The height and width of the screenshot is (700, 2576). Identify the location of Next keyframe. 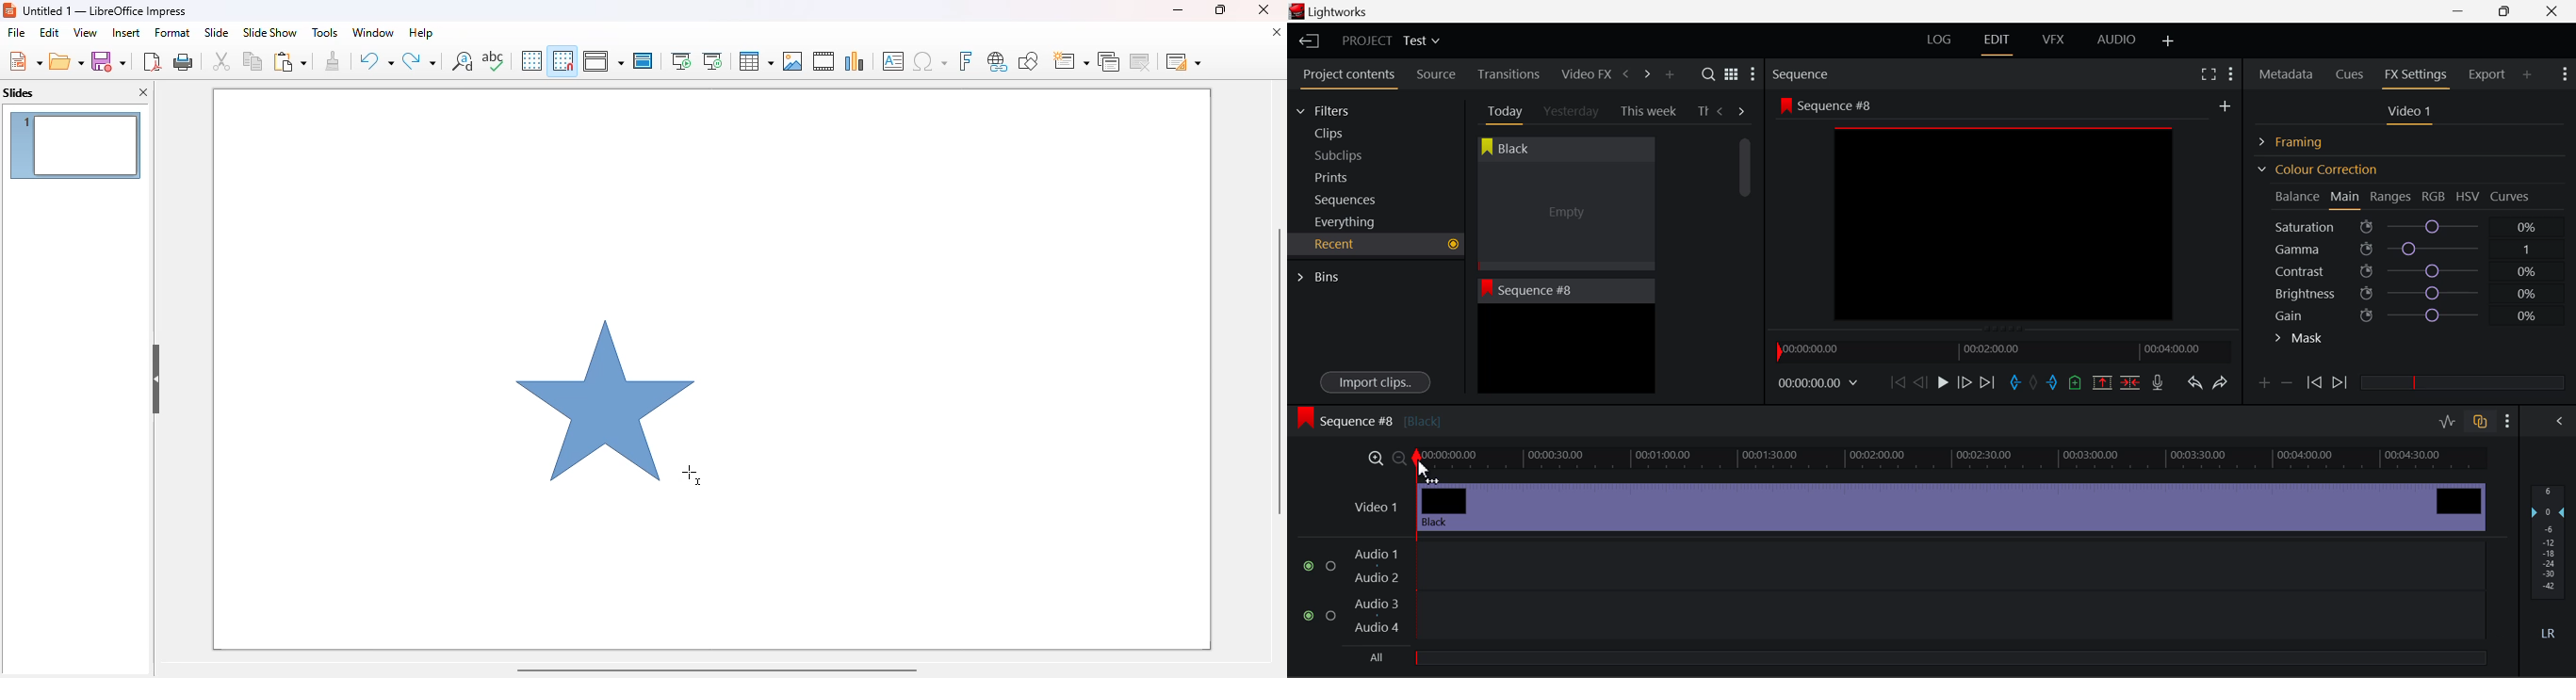
(2342, 383).